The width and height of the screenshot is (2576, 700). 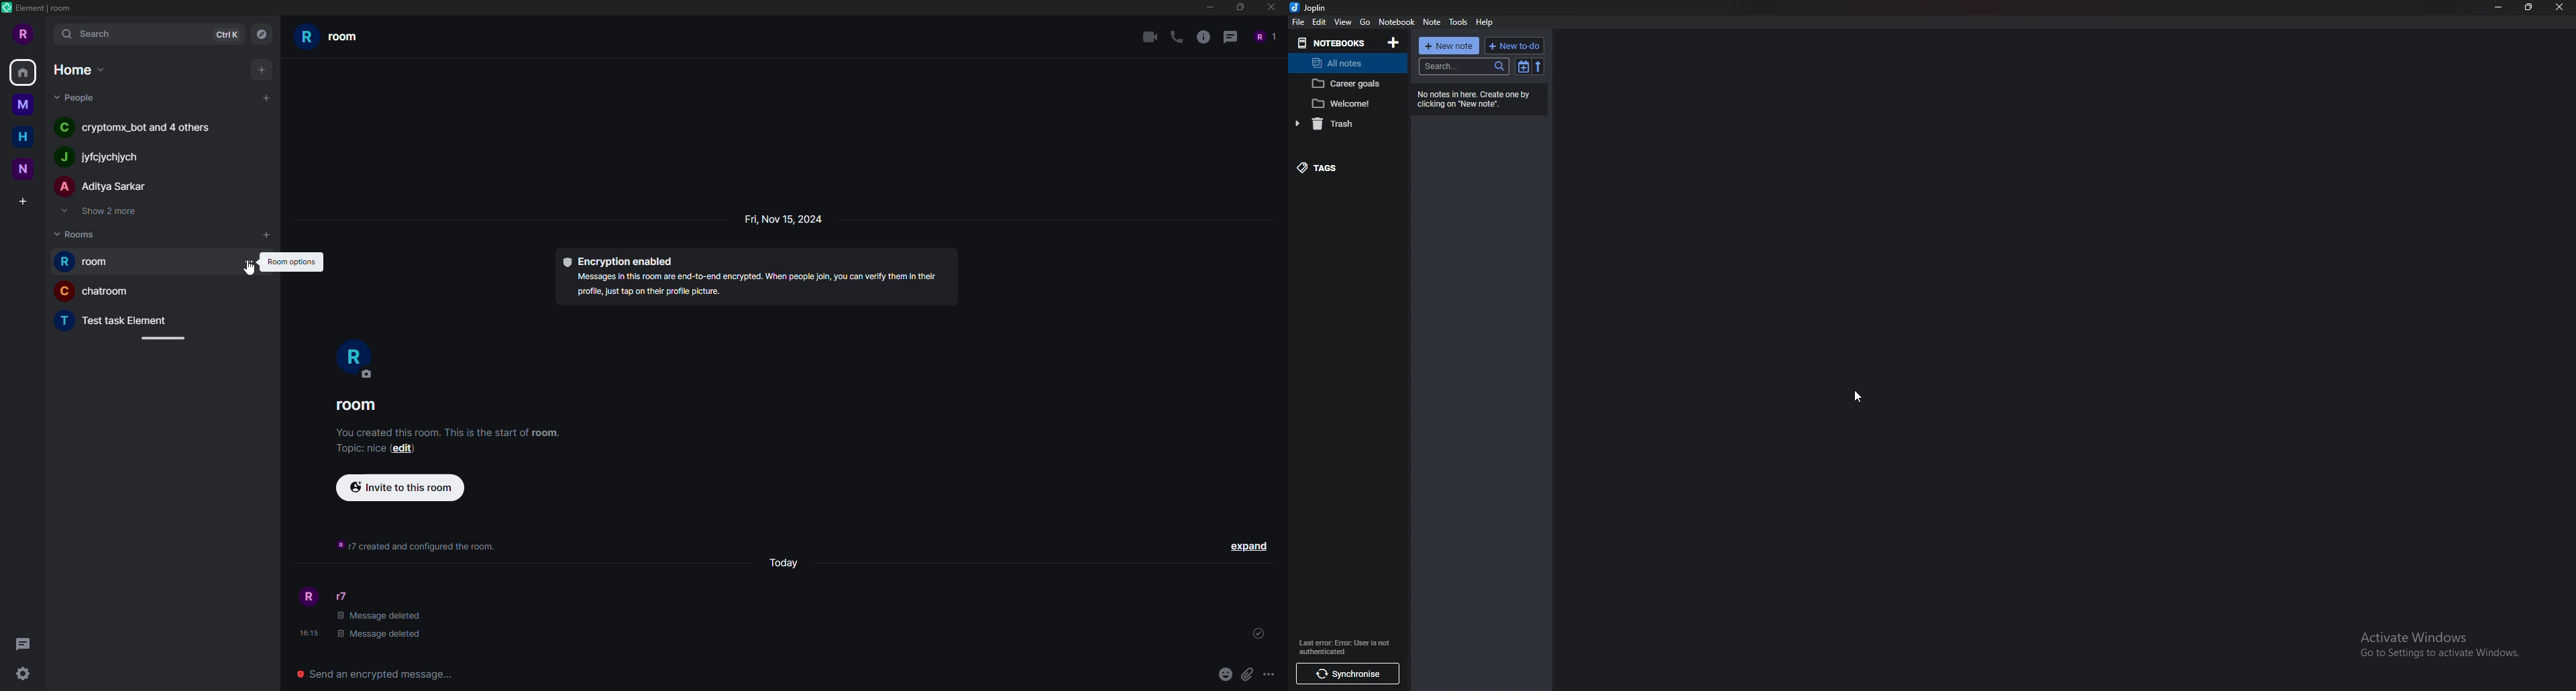 I want to click on people, so click(x=1264, y=36).